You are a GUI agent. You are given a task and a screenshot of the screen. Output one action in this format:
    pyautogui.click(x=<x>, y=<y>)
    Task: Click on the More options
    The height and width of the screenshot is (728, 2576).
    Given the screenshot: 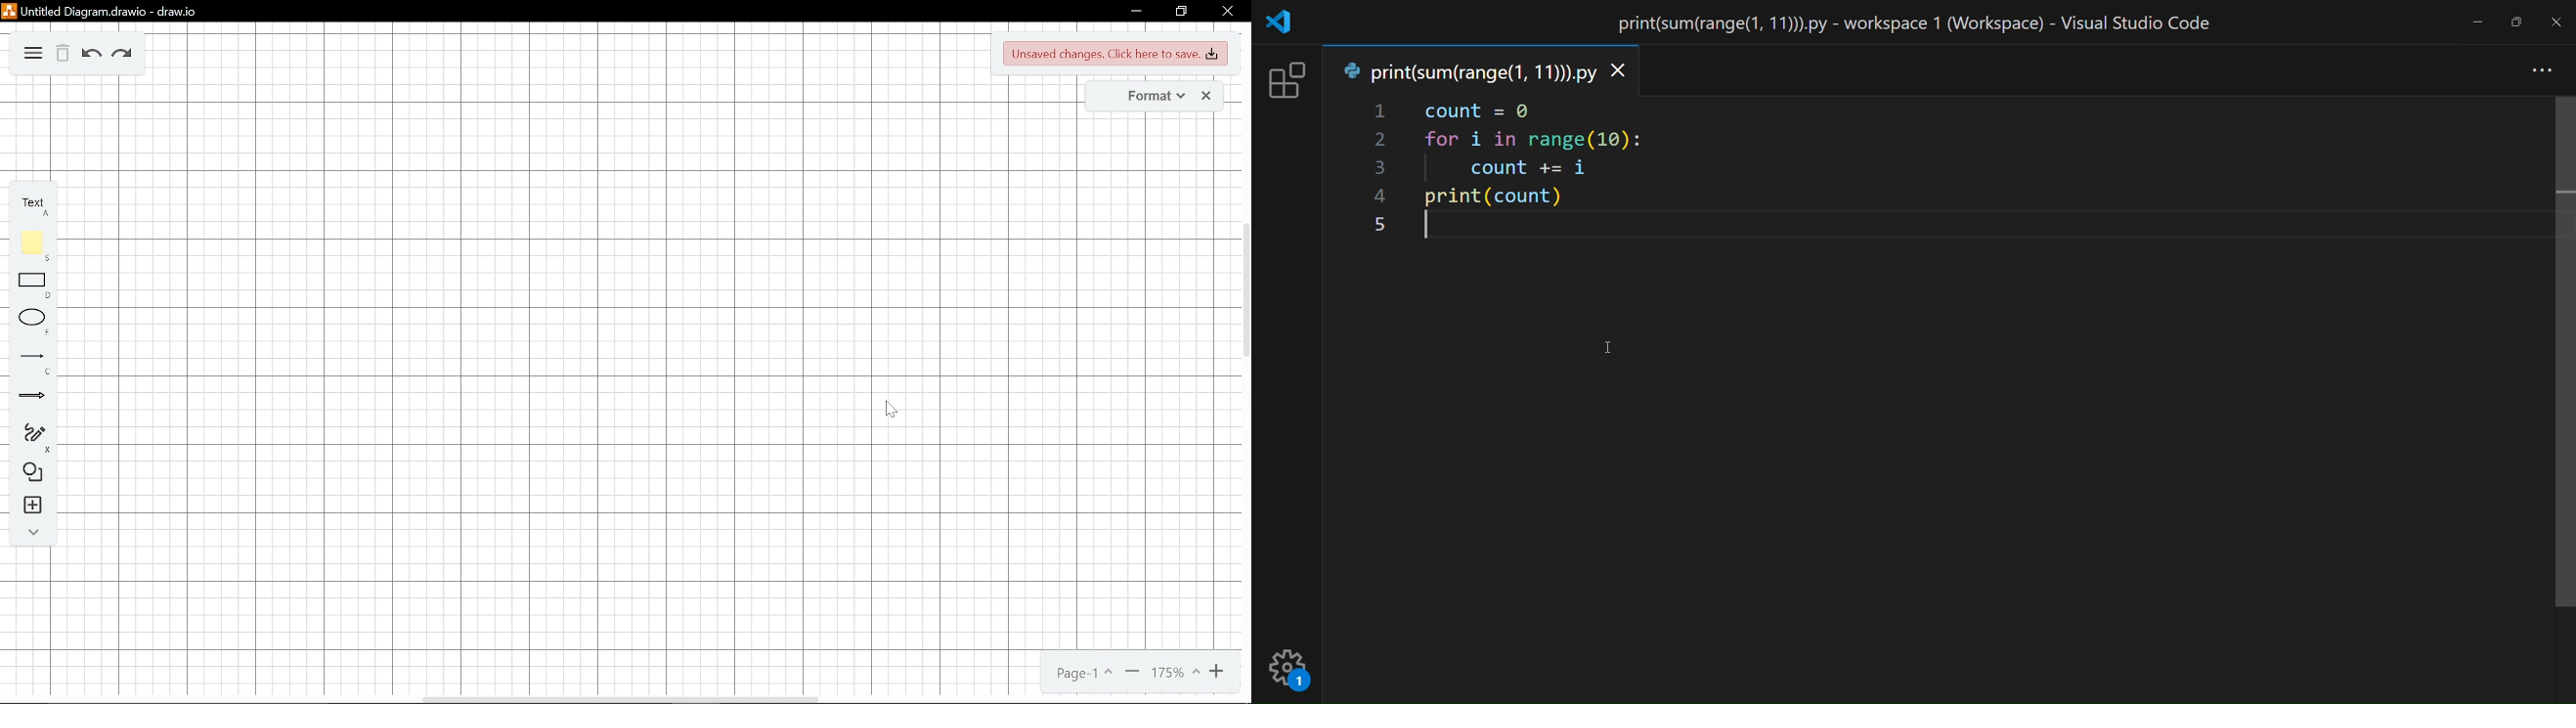 What is the action you would take?
    pyautogui.click(x=32, y=54)
    